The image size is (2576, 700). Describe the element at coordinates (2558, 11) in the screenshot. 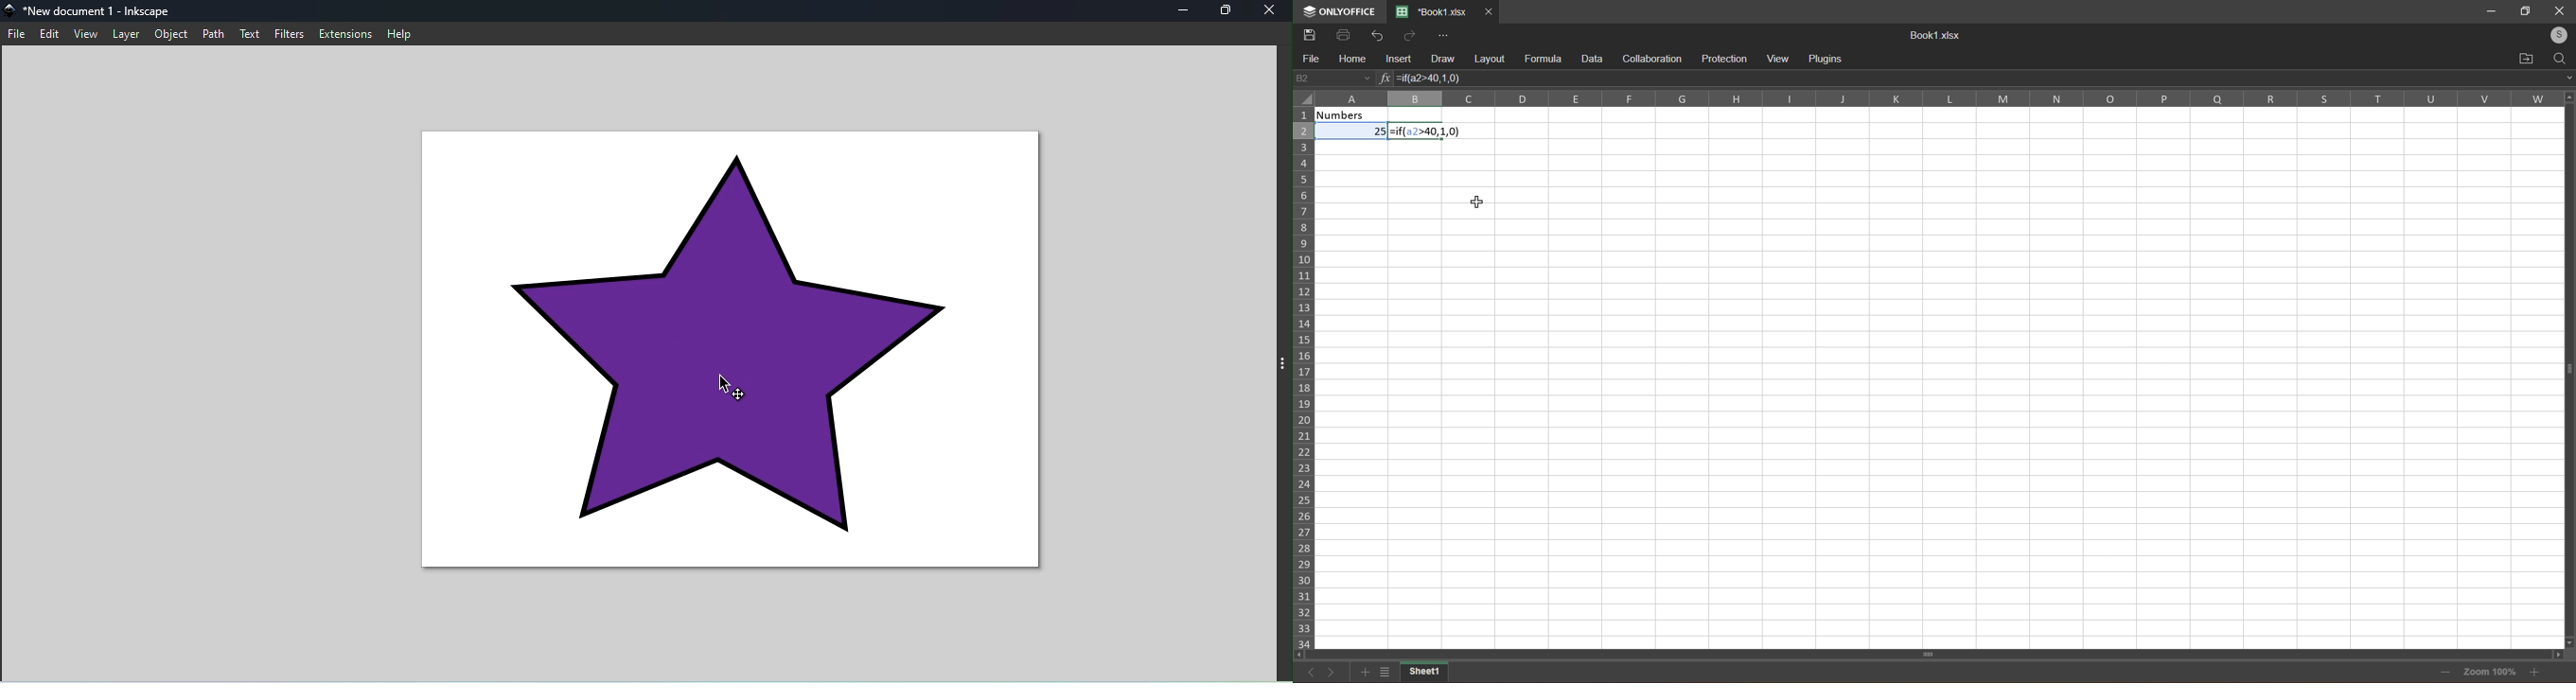

I see `close` at that location.